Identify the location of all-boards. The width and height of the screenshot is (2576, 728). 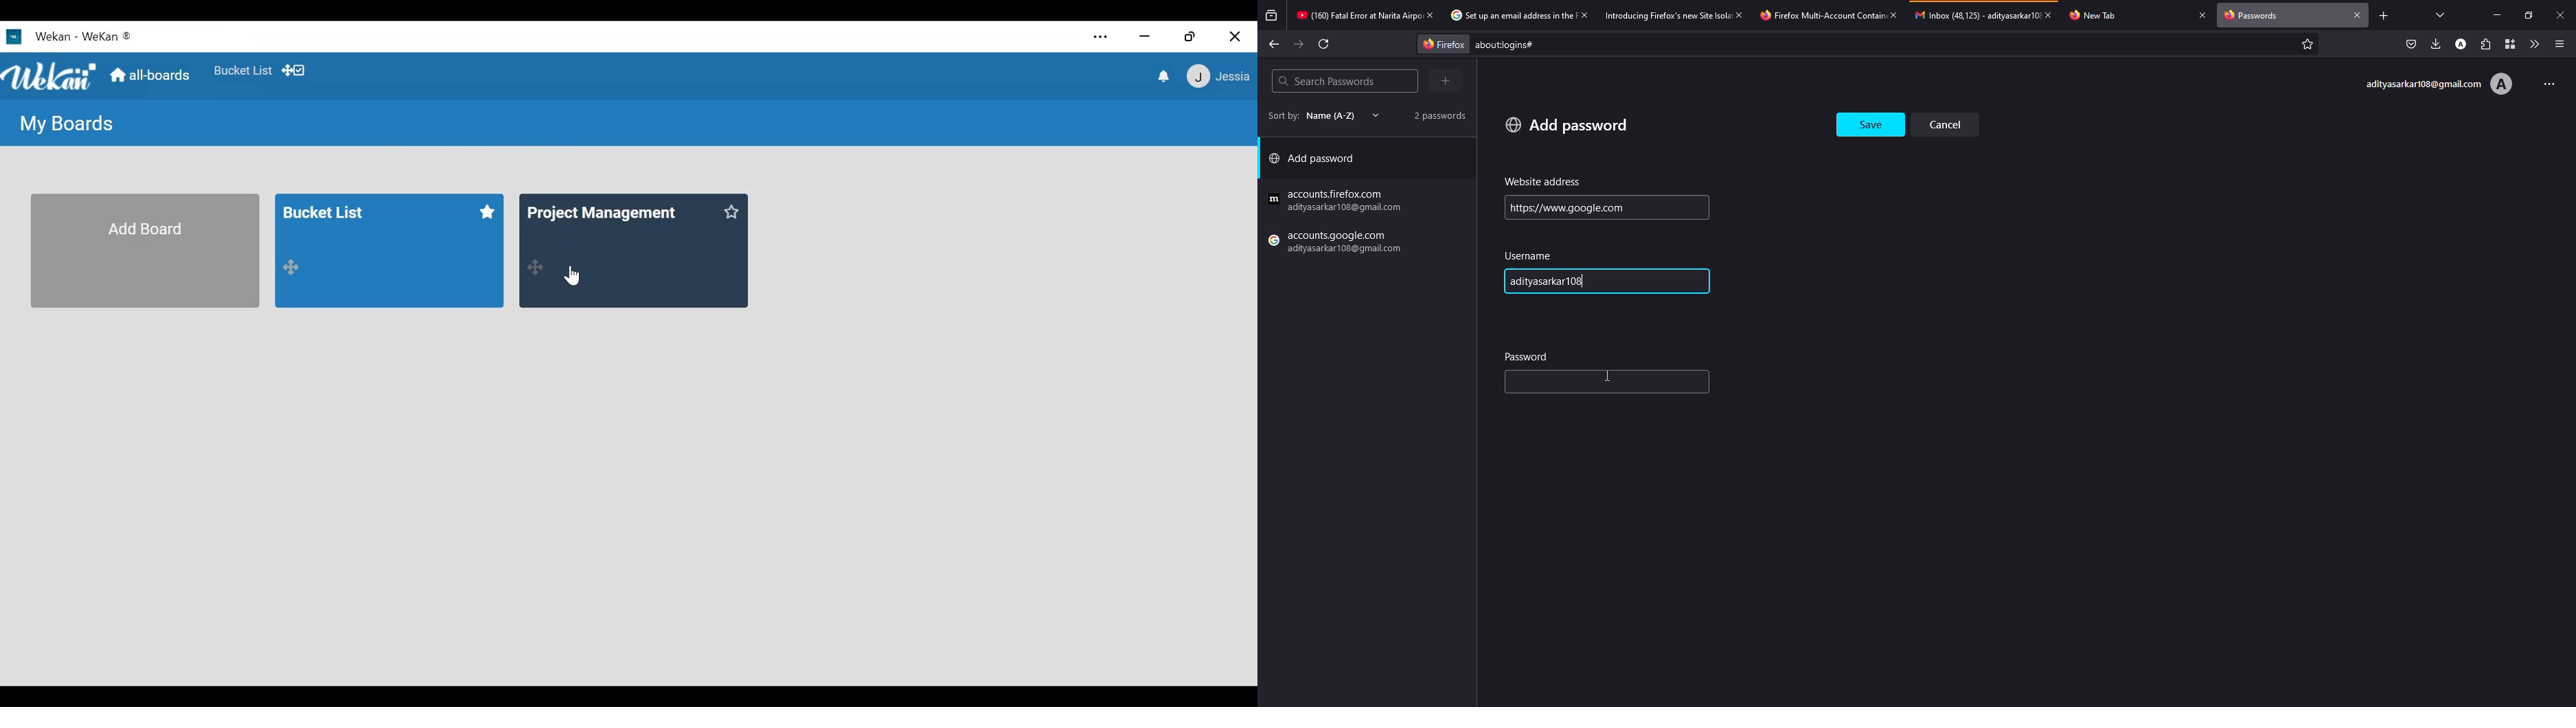
(151, 76).